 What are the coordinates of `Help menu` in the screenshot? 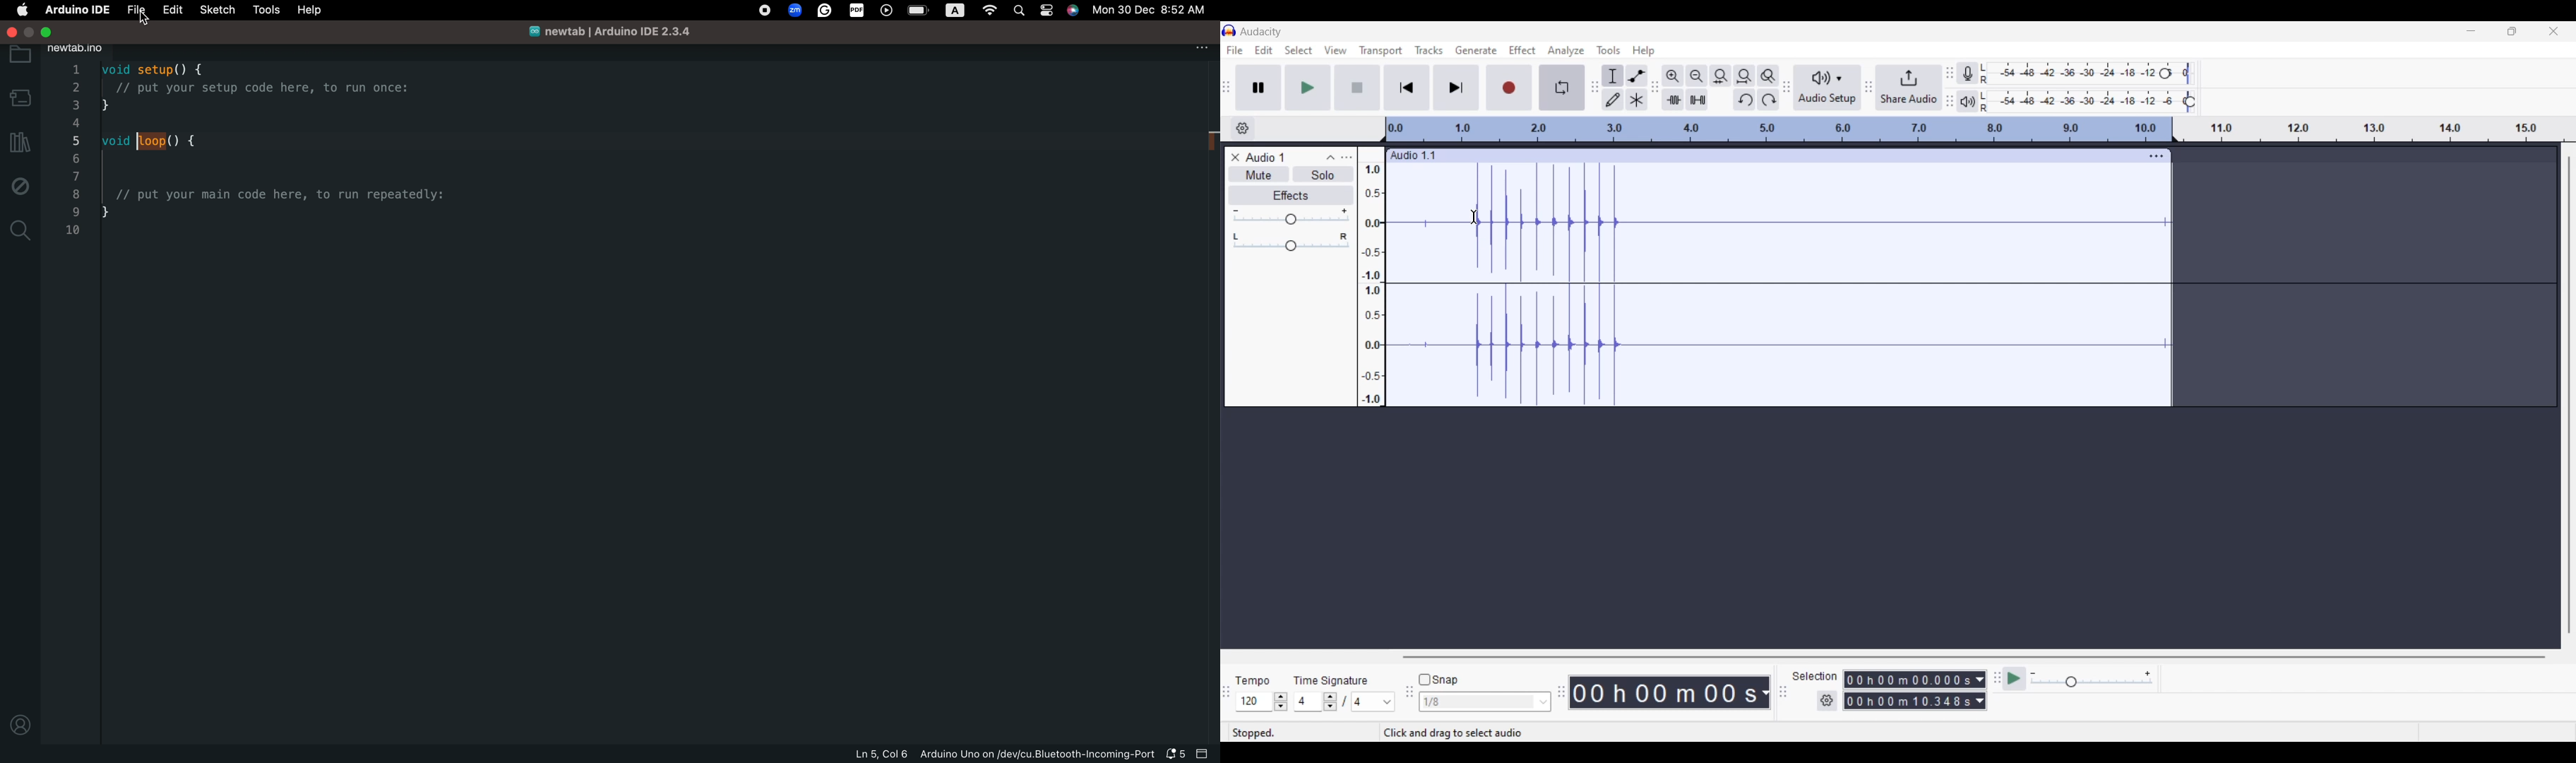 It's located at (1642, 50).